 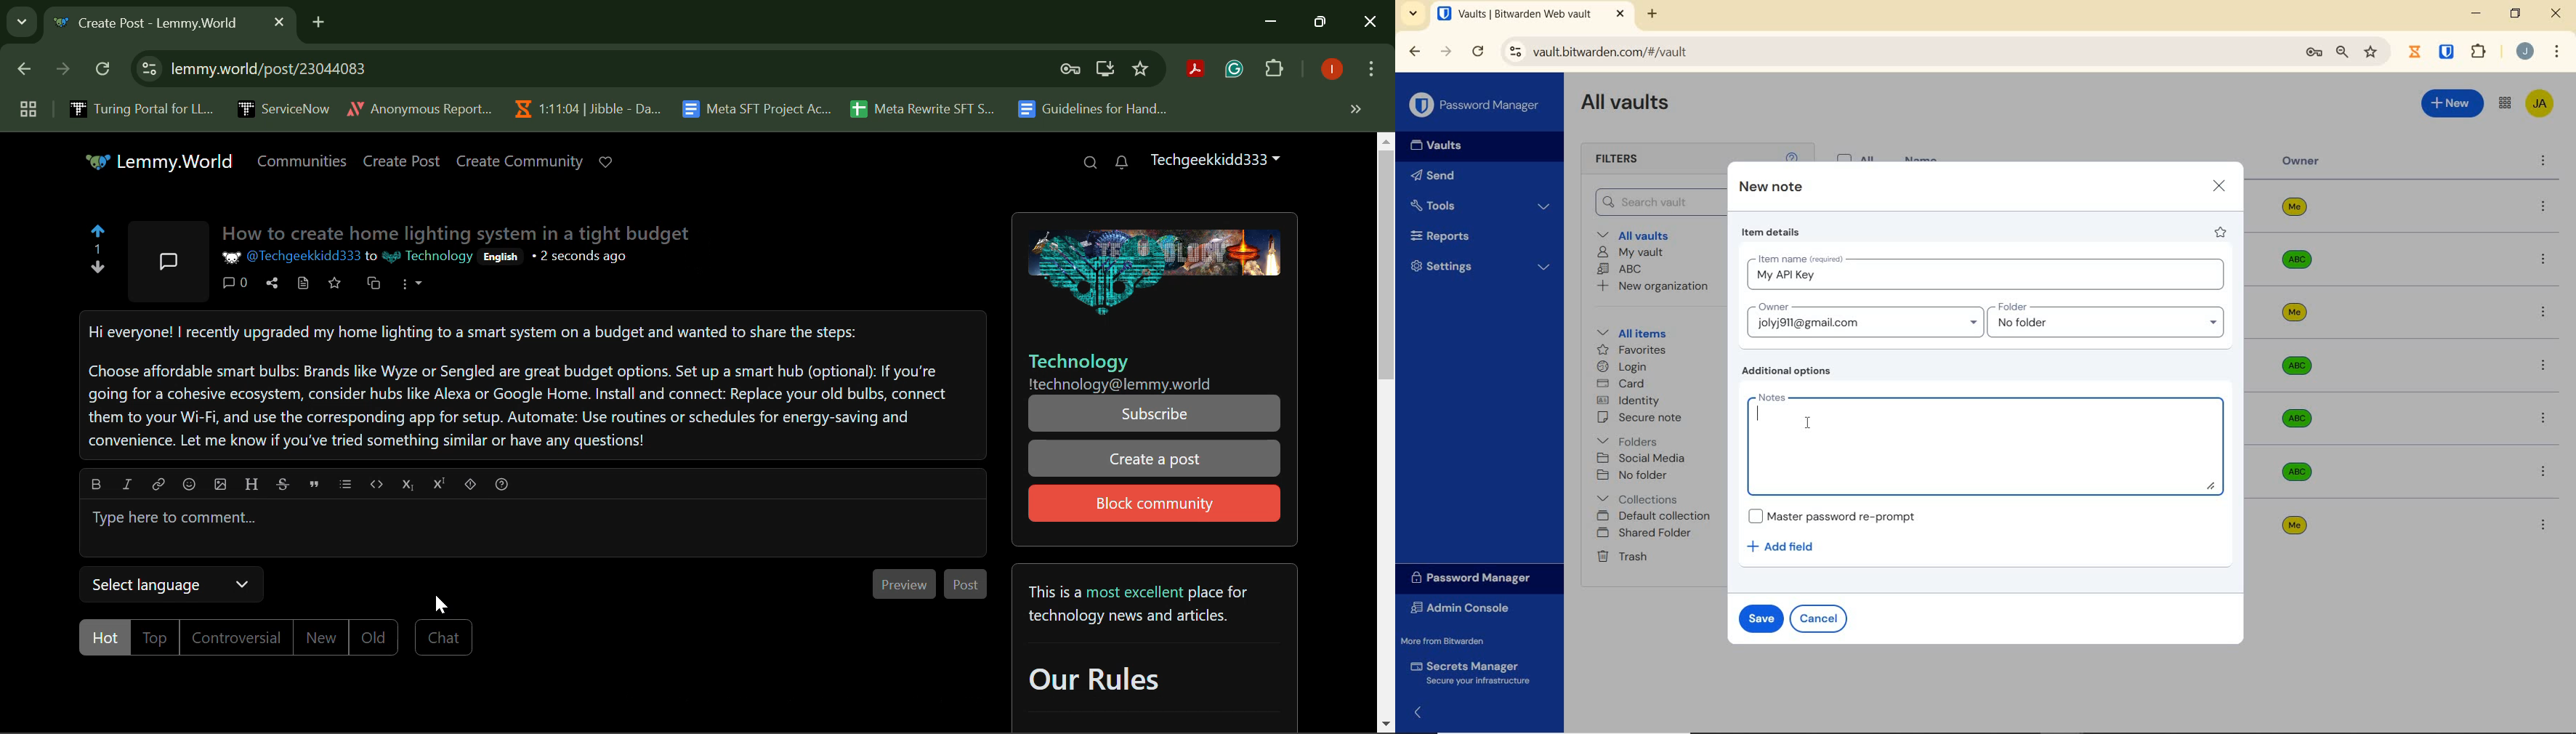 I want to click on quote, so click(x=311, y=484).